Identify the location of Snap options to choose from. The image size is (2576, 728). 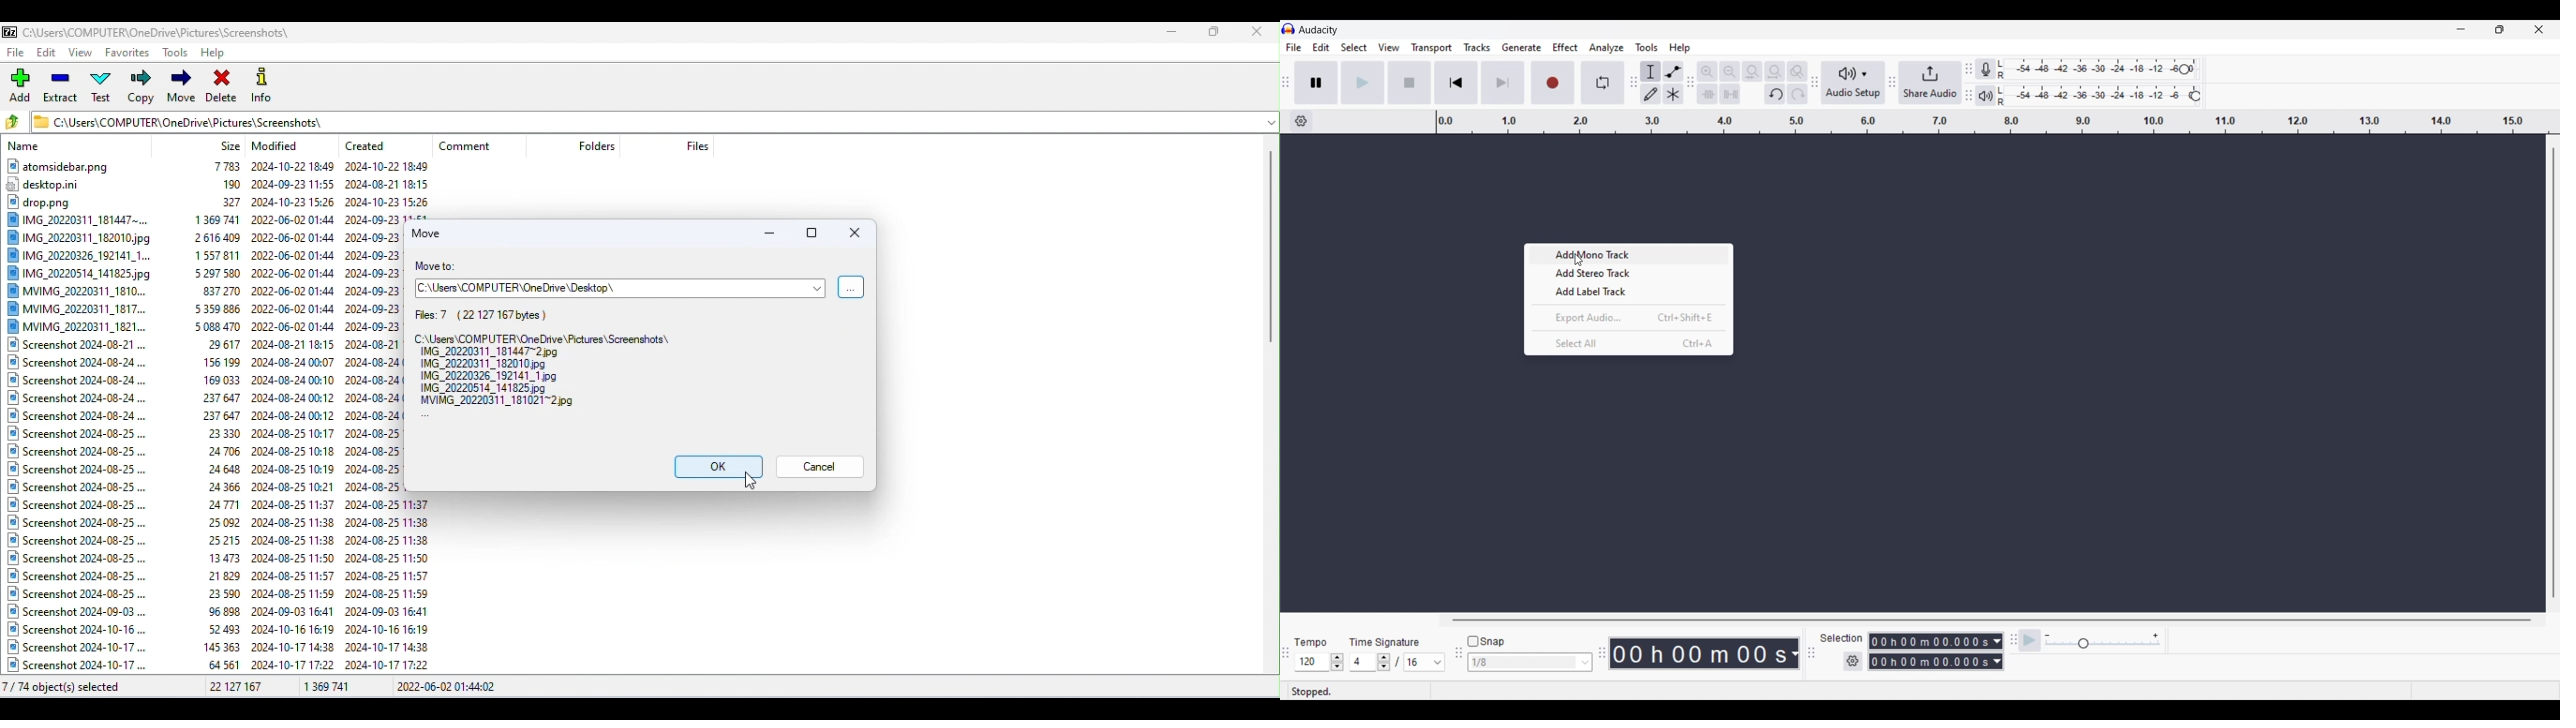
(1586, 663).